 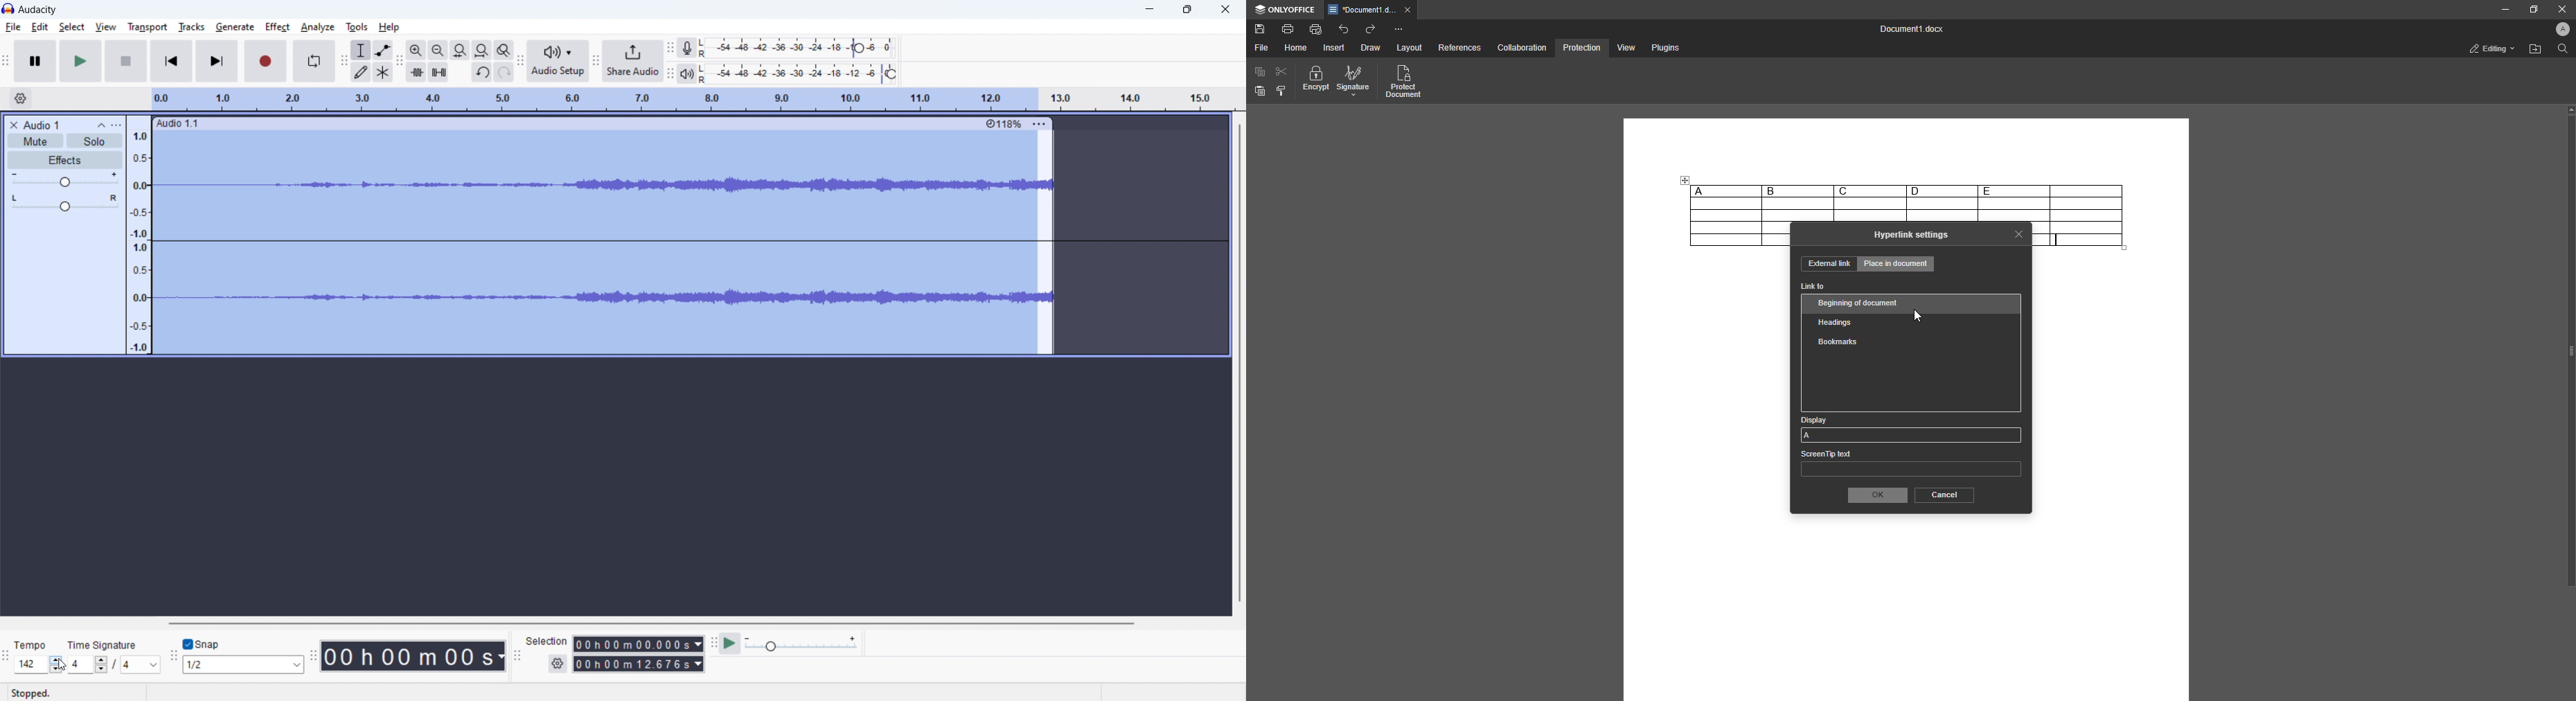 I want to click on Screentip text box, so click(x=1910, y=466).